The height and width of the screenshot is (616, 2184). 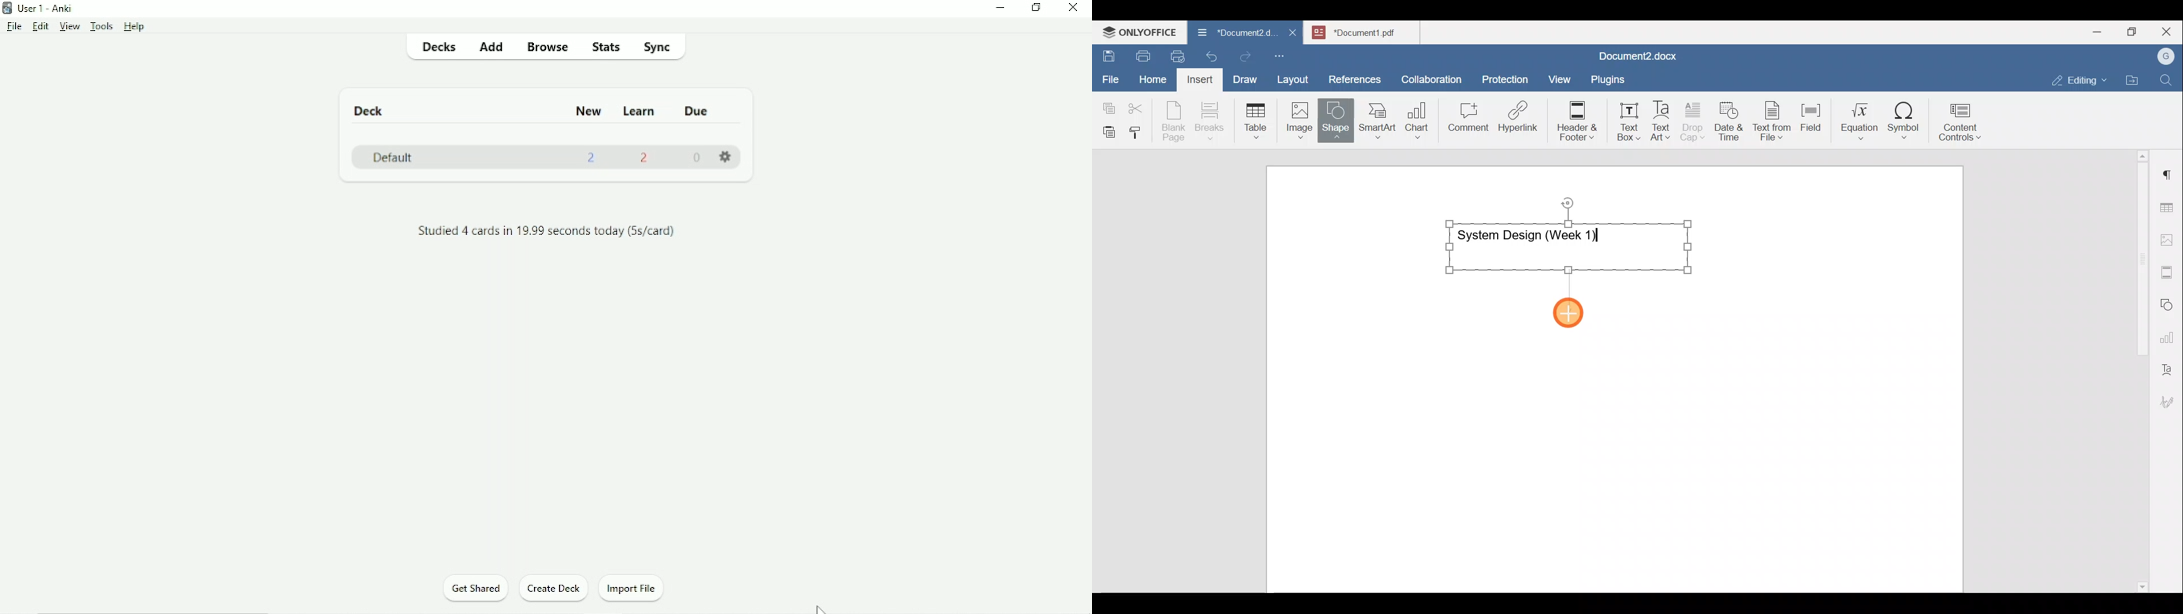 What do you see at coordinates (2139, 369) in the screenshot?
I see `Scroll bar` at bounding box center [2139, 369].